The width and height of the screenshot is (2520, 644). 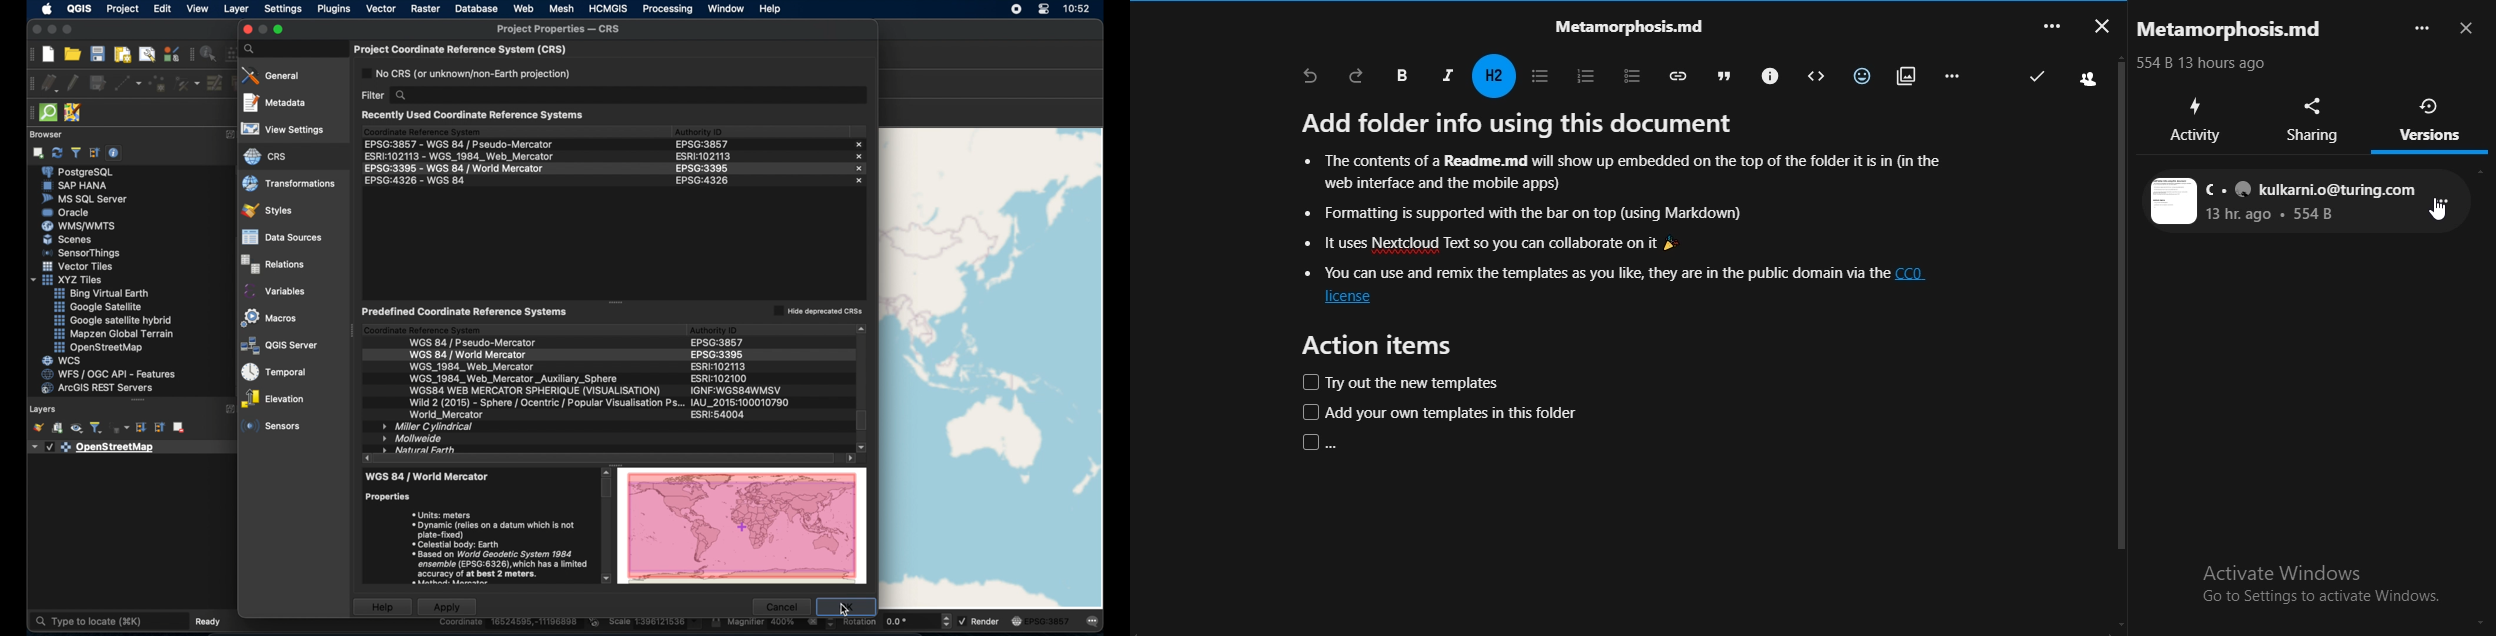 I want to click on text, so click(x=1623, y=25).